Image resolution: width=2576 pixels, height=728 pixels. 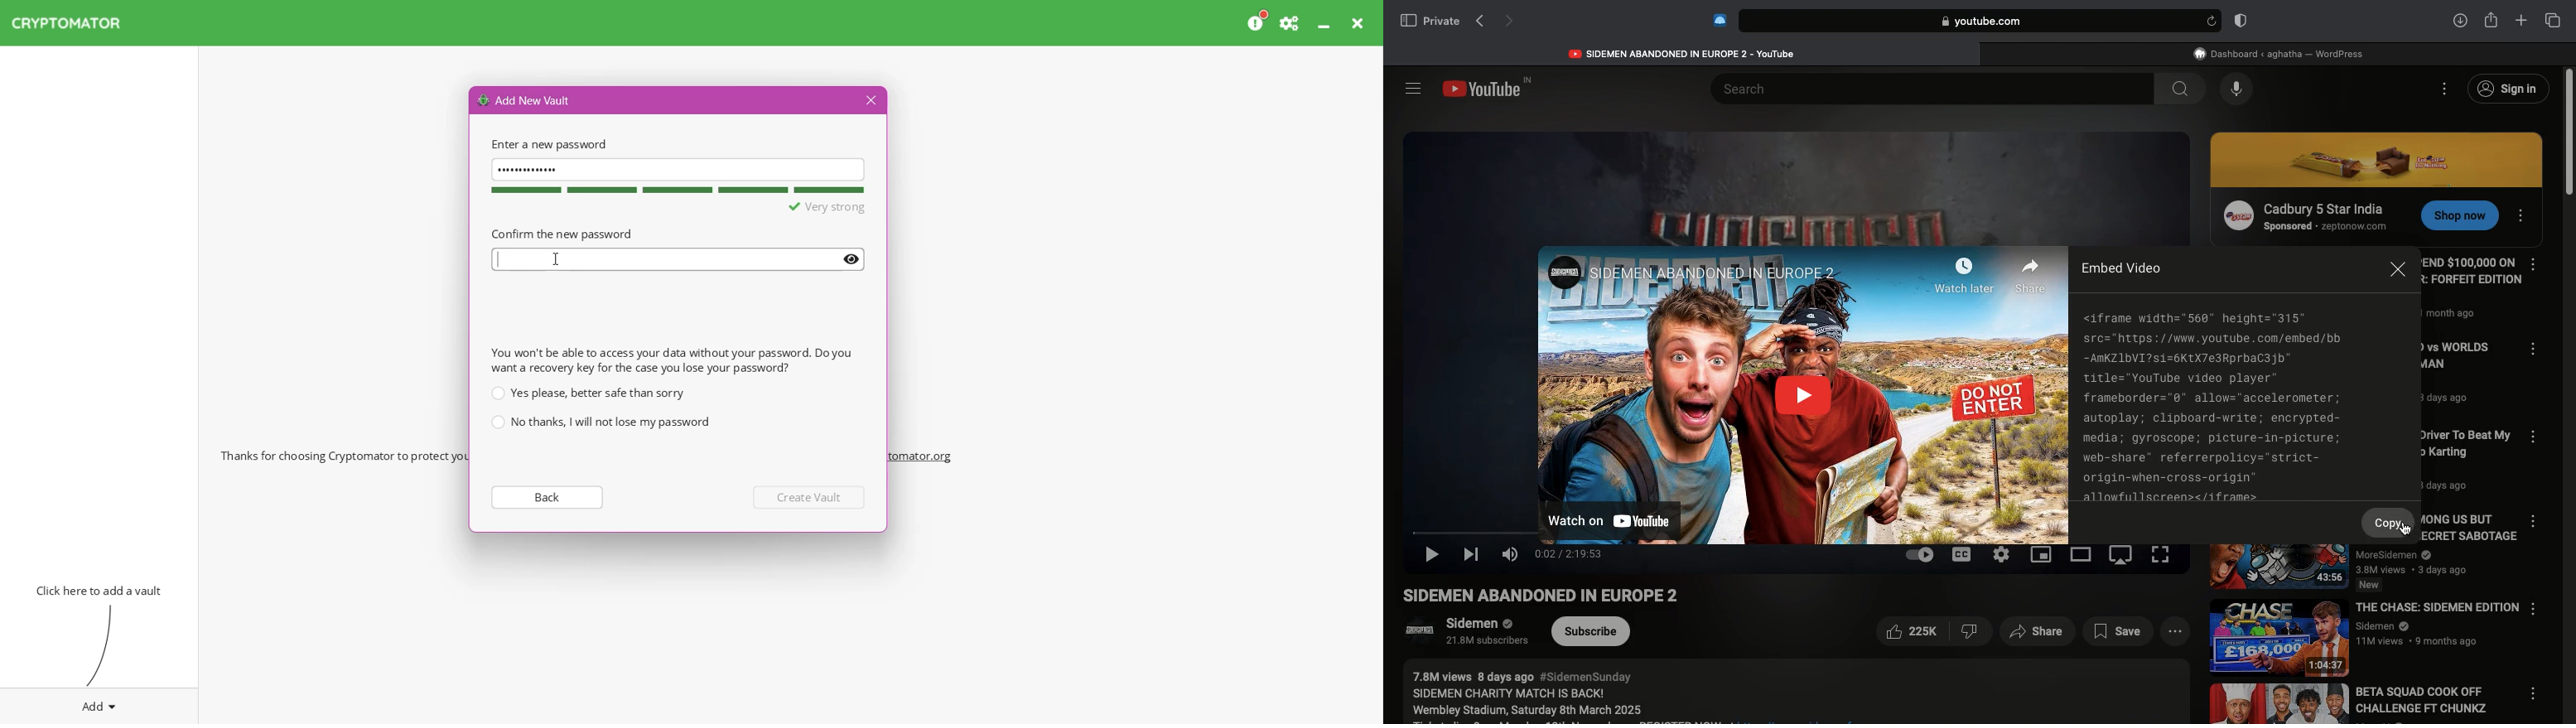 What do you see at coordinates (2471, 293) in the screenshot?
I see `Video name` at bounding box center [2471, 293].